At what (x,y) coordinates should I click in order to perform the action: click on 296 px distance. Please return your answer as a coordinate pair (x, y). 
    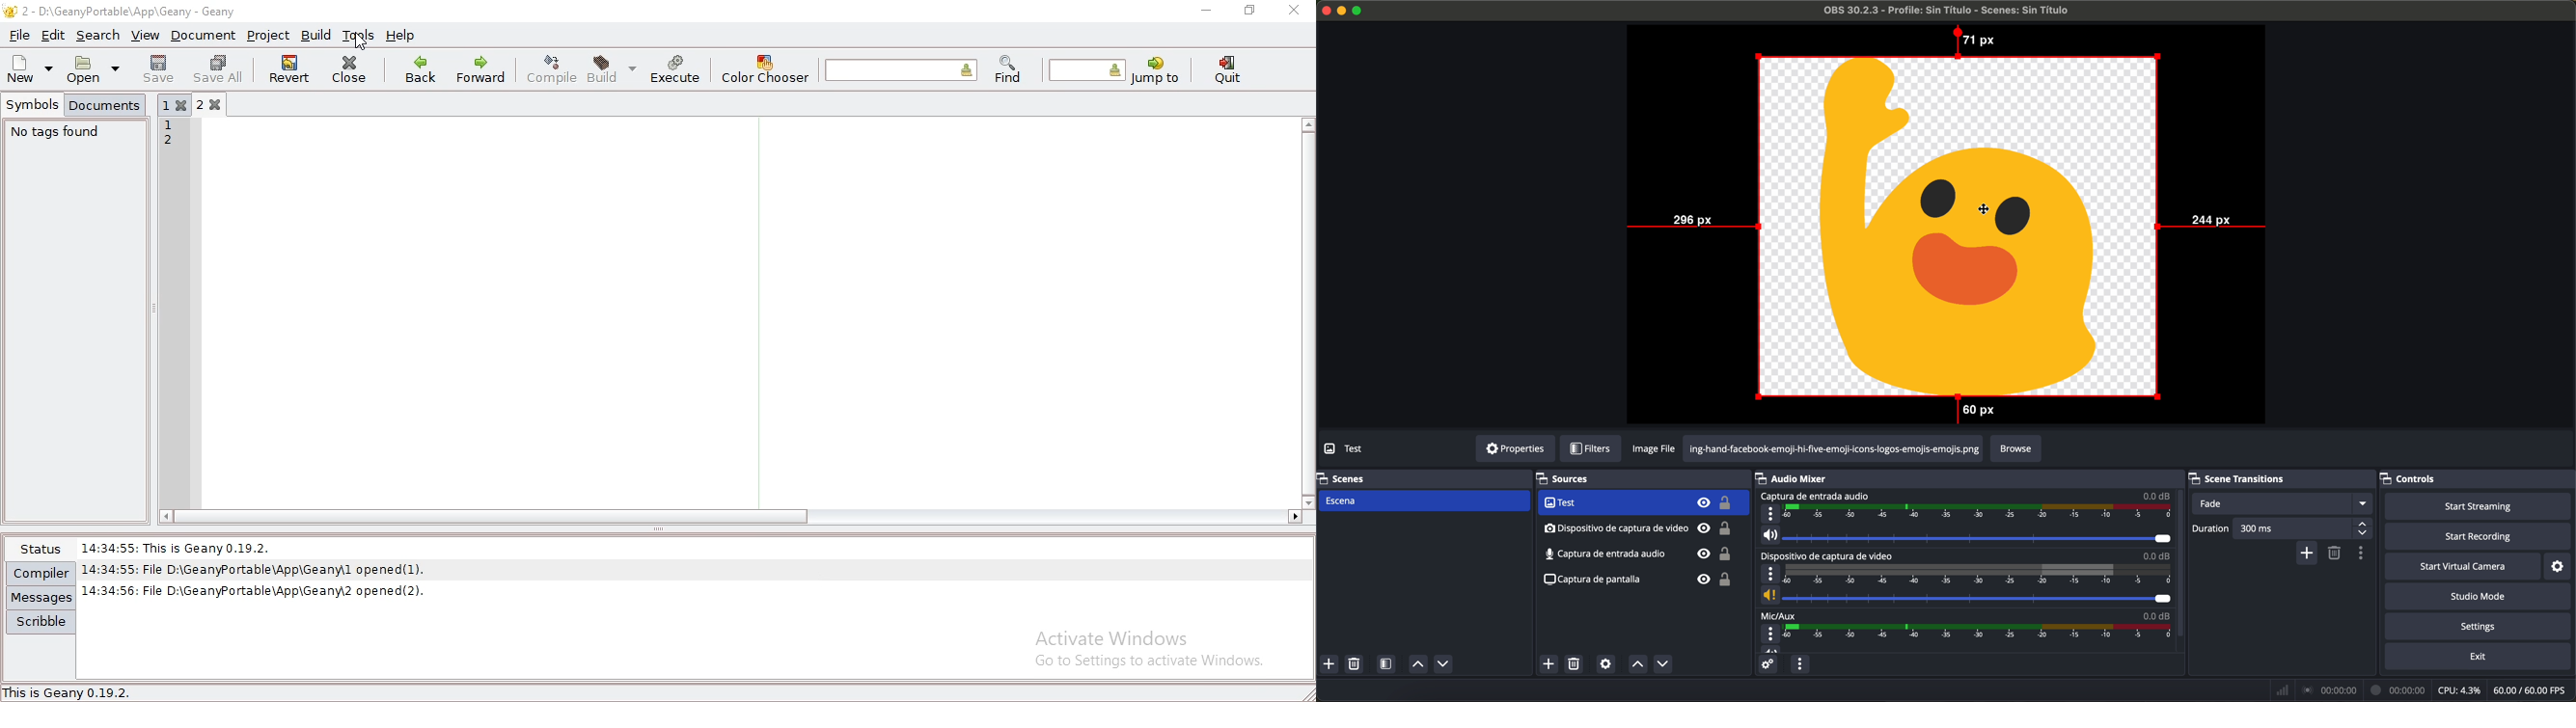
    Looking at the image, I should click on (1692, 222).